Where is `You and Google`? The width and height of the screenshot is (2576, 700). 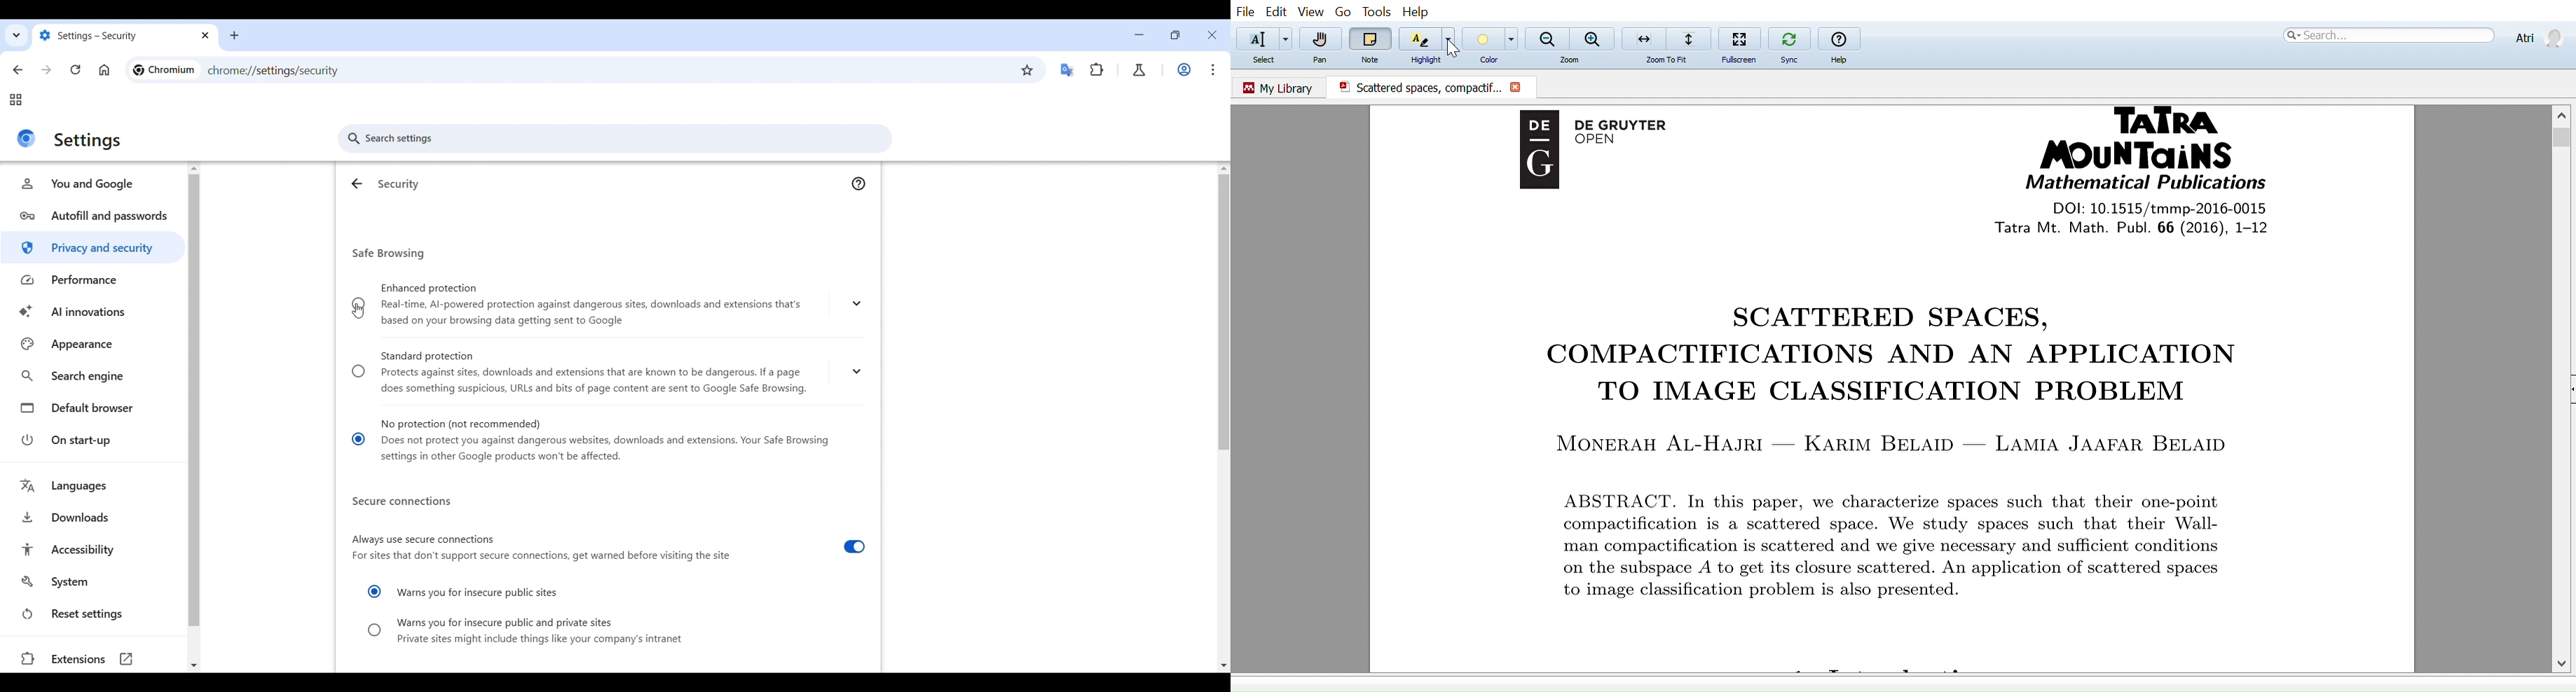 You and Google is located at coordinates (94, 184).